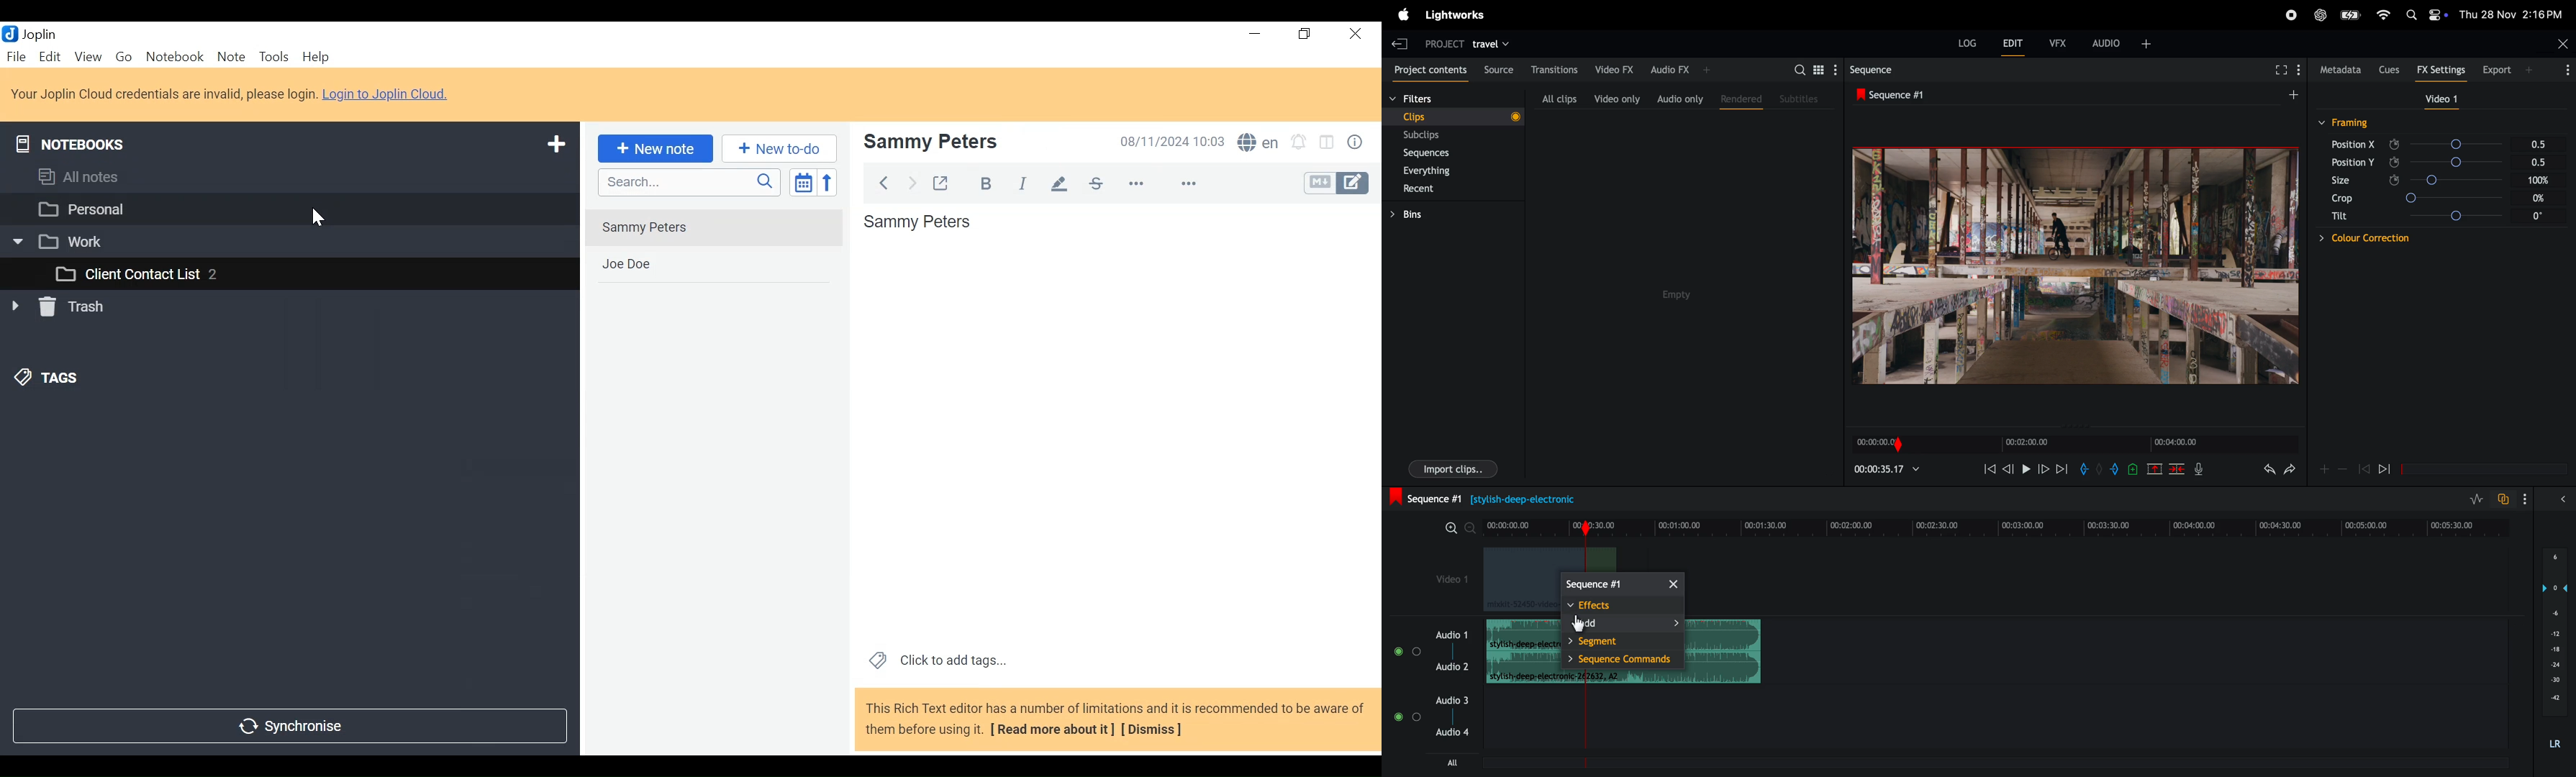 The height and width of the screenshot is (784, 2576). I want to click on exit, so click(1396, 43).